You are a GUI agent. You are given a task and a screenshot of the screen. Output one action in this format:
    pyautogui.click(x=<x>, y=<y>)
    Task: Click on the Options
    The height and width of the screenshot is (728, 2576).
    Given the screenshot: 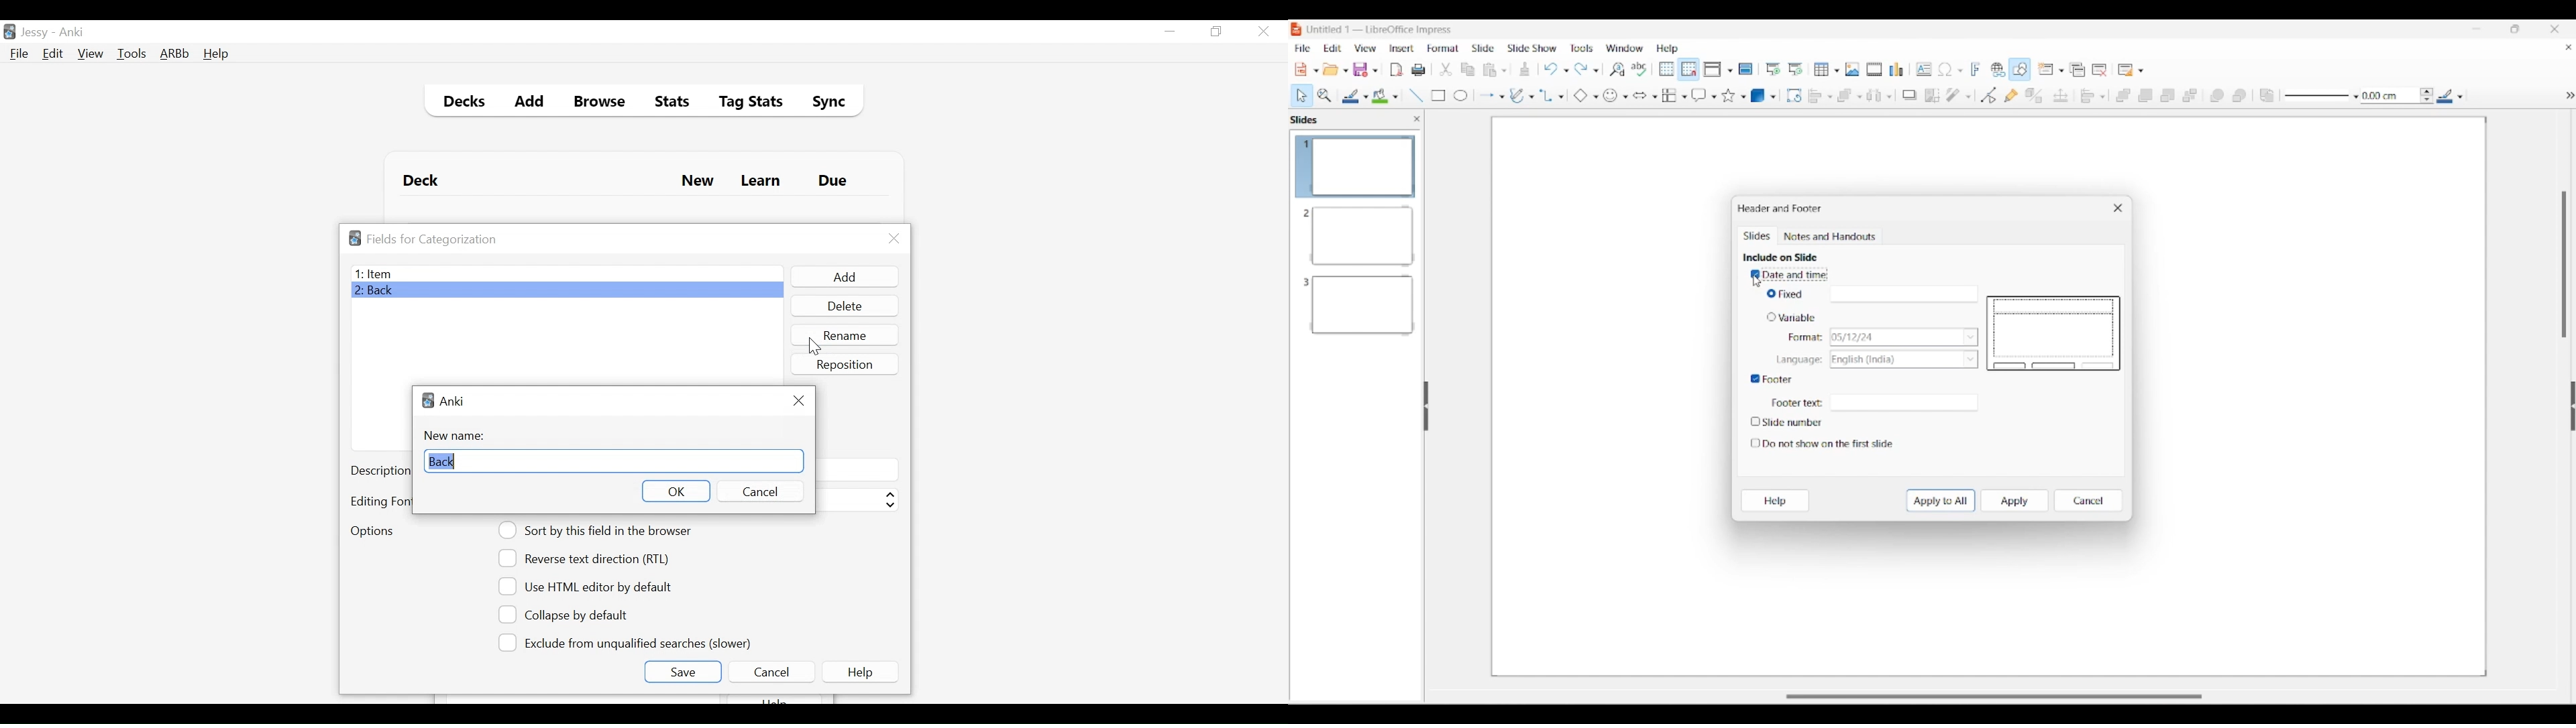 What is the action you would take?
    pyautogui.click(x=372, y=532)
    